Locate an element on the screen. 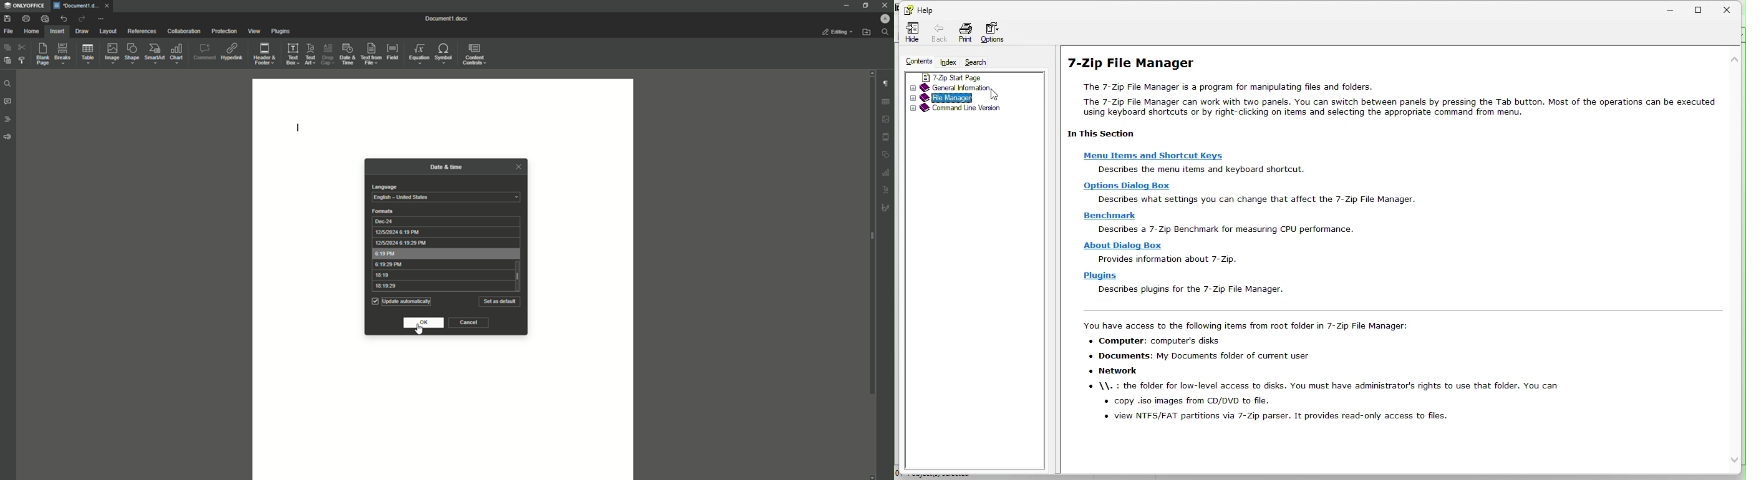 This screenshot has width=1764, height=504. Image is located at coordinates (110, 53).